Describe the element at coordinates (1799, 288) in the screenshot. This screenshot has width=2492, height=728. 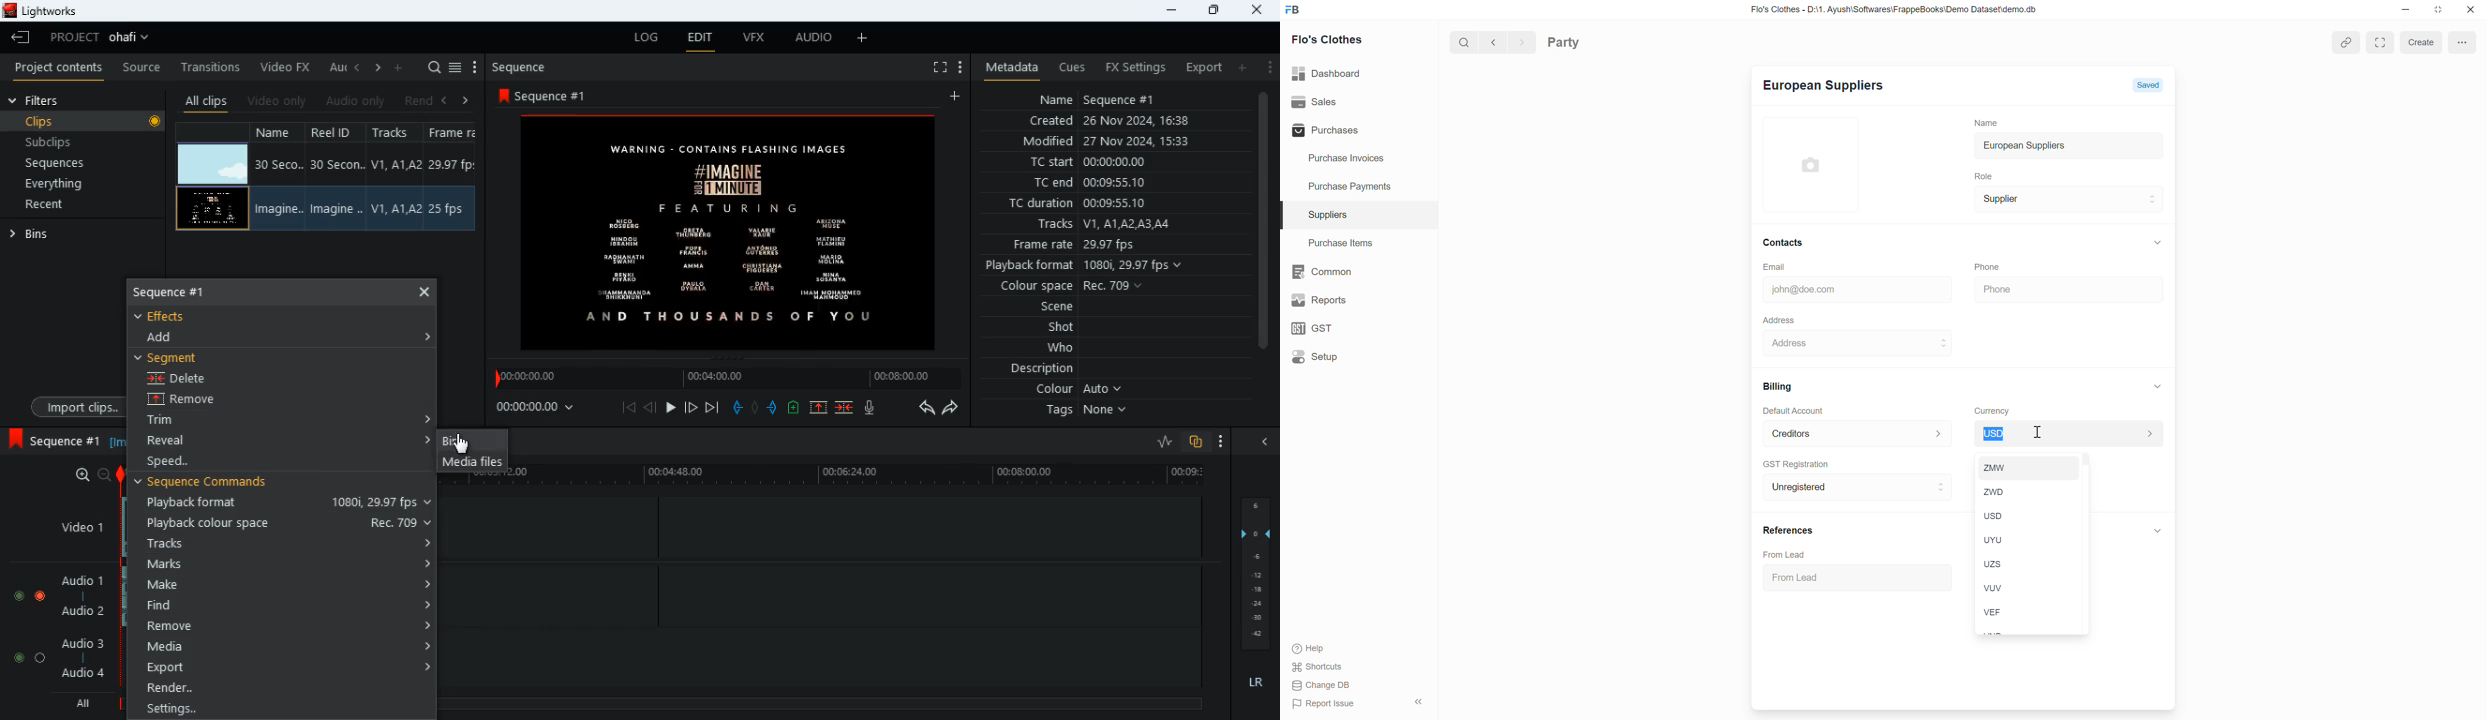
I see `john@doe.com` at that location.